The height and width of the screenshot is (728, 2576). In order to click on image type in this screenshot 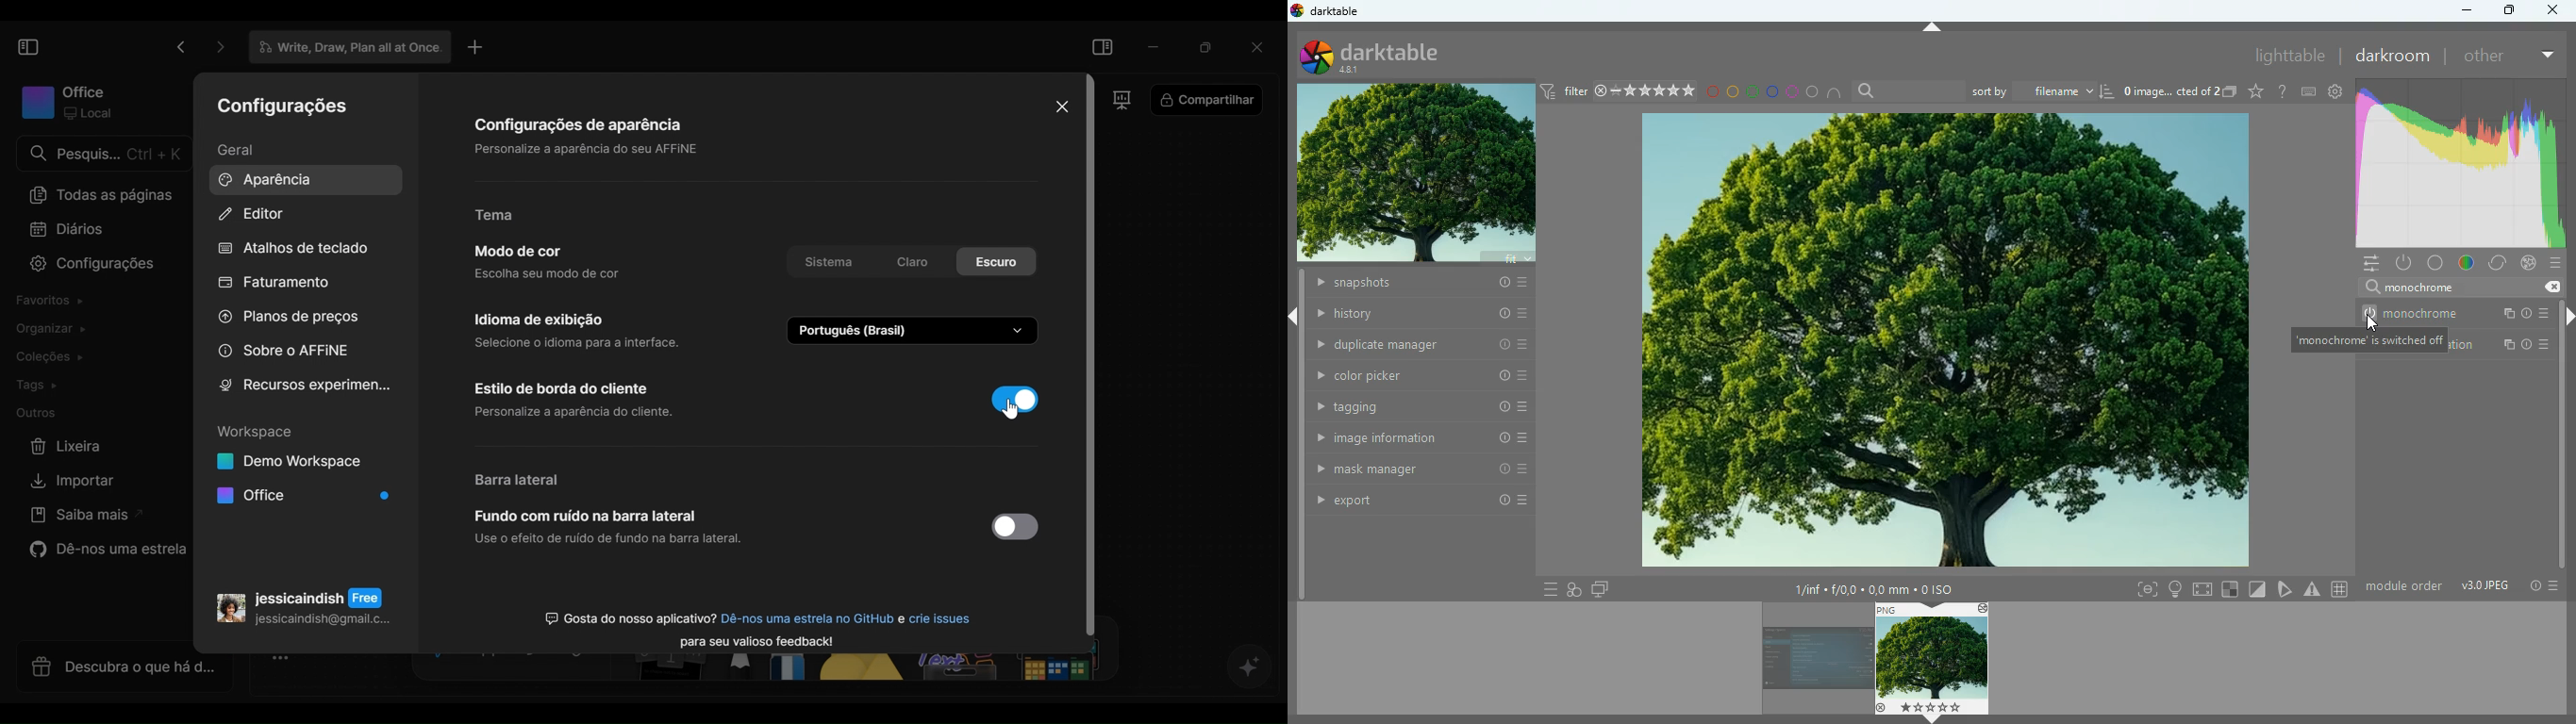, I will do `click(2485, 587)`.